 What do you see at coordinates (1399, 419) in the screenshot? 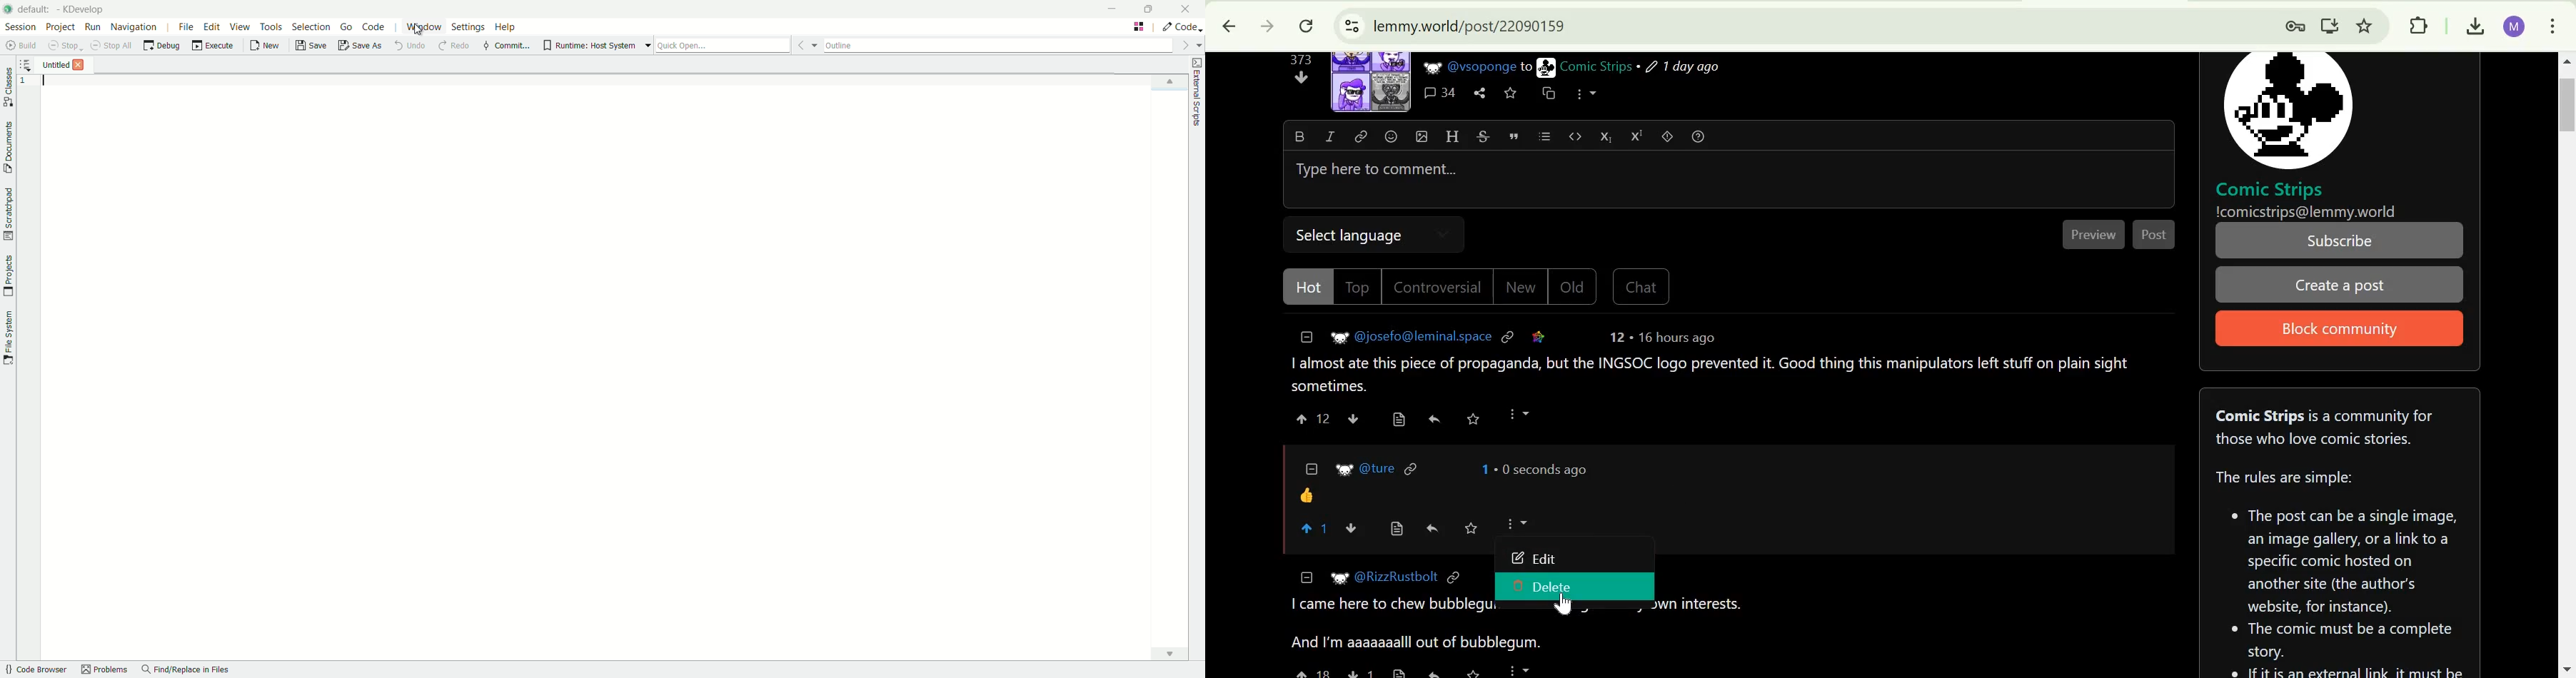
I see `view source` at bounding box center [1399, 419].